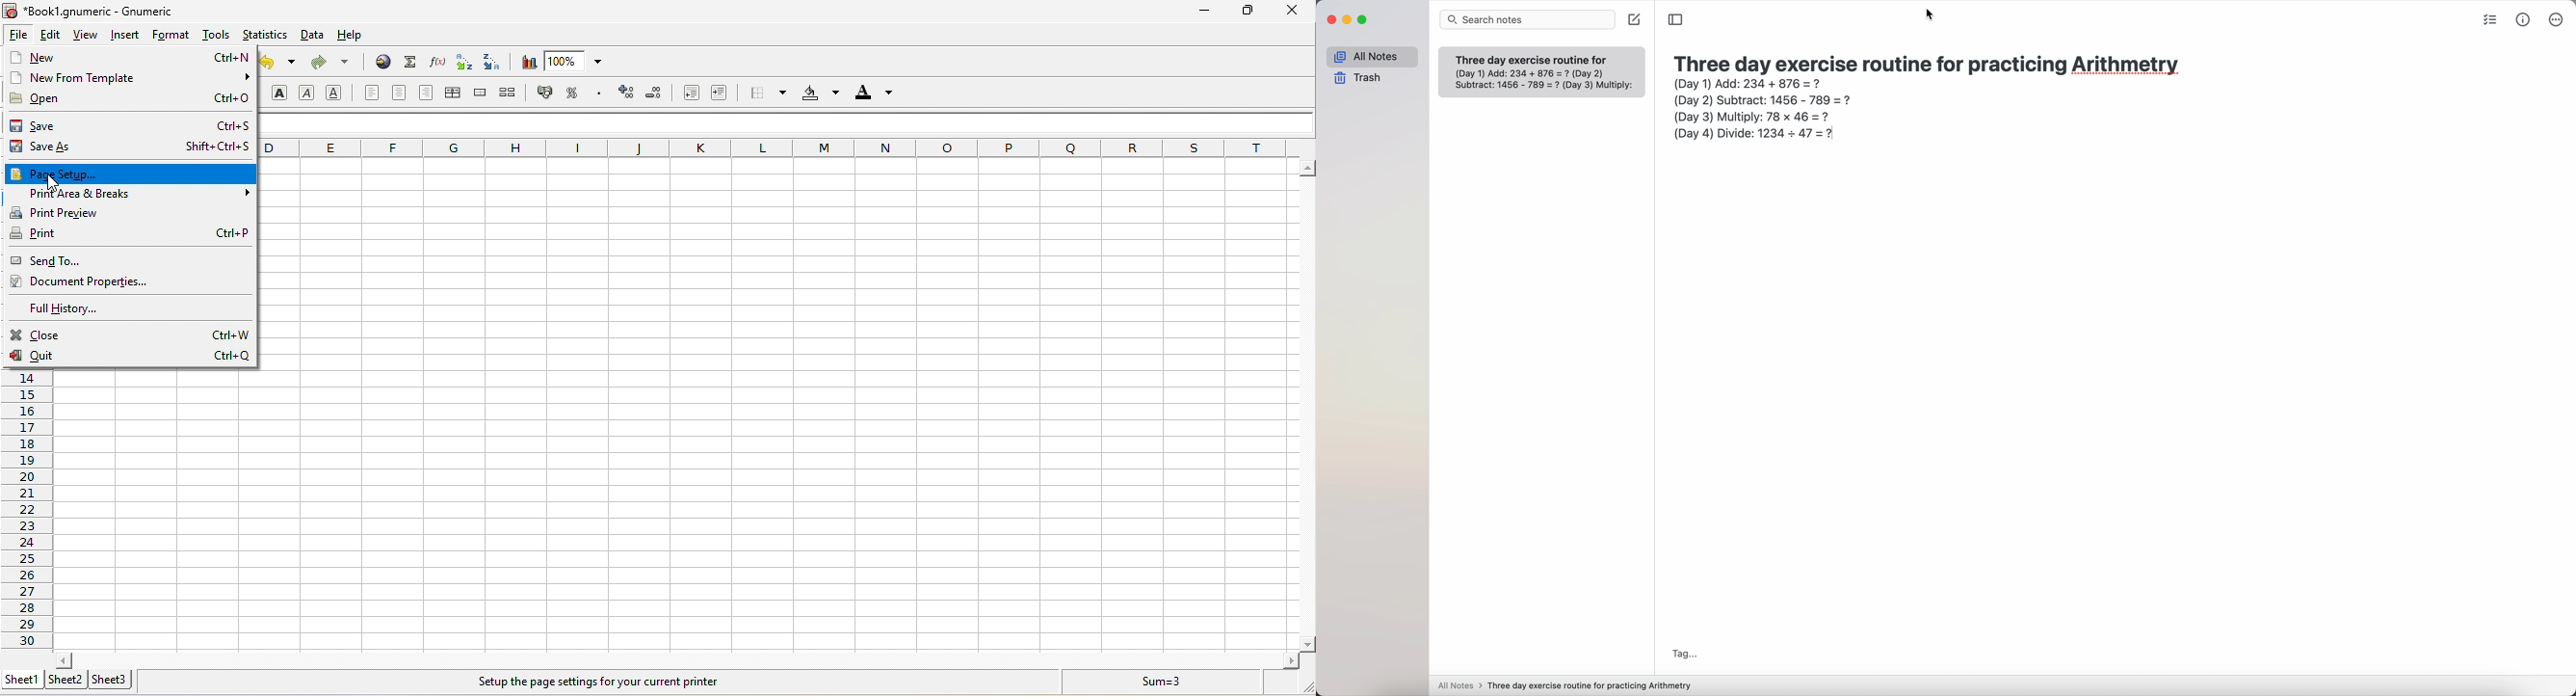 Image resolution: width=2576 pixels, height=700 pixels. I want to click on toggle sidebar, so click(1676, 18).